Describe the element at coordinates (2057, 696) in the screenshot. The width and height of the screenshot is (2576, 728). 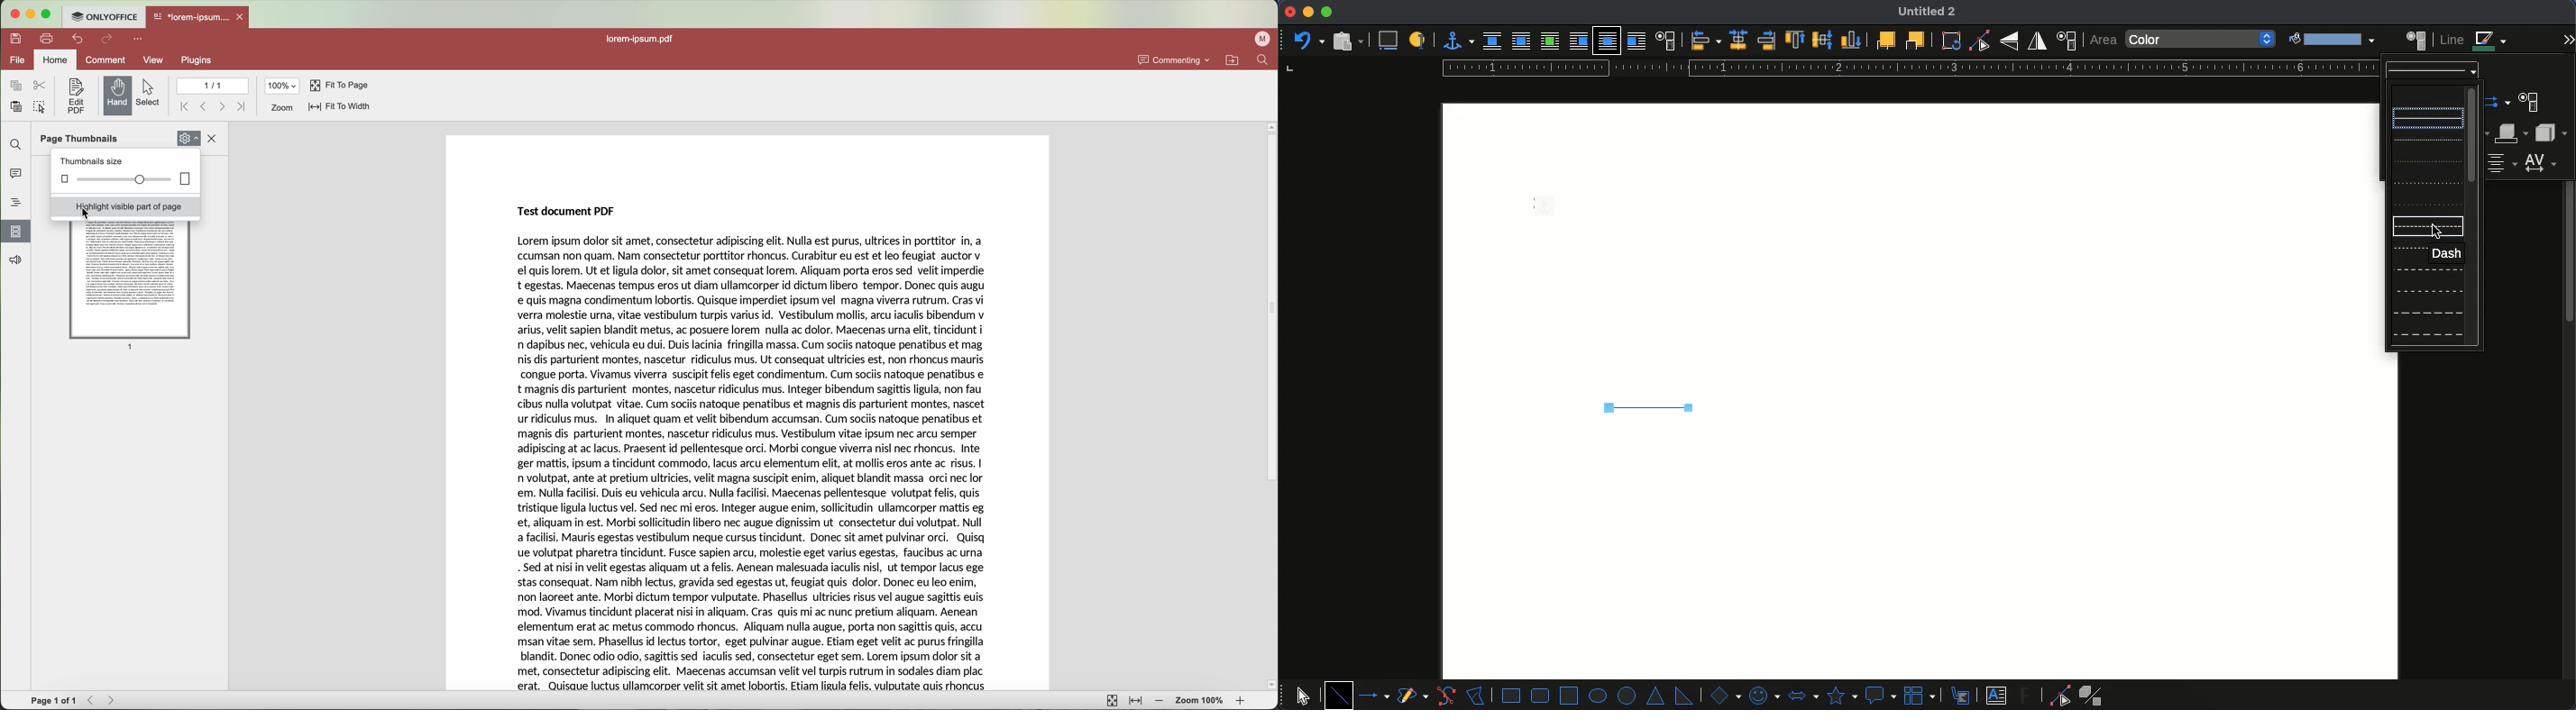
I see `point end mode` at that location.